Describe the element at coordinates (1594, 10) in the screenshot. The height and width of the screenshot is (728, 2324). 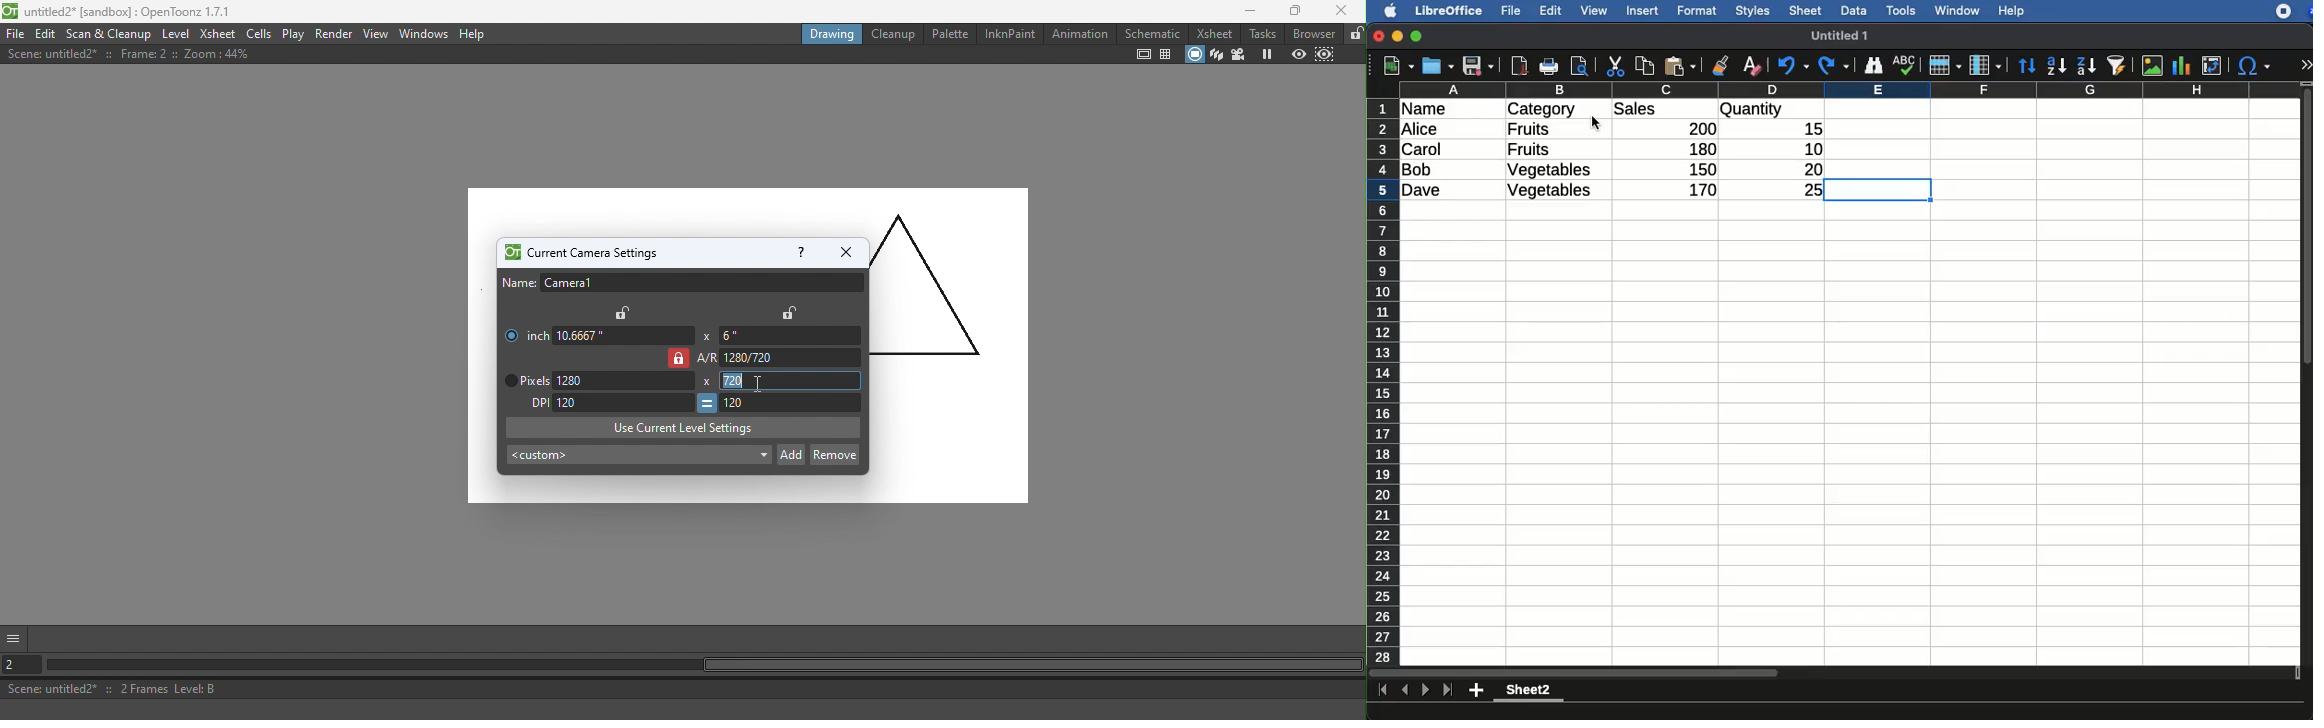
I see `view` at that location.